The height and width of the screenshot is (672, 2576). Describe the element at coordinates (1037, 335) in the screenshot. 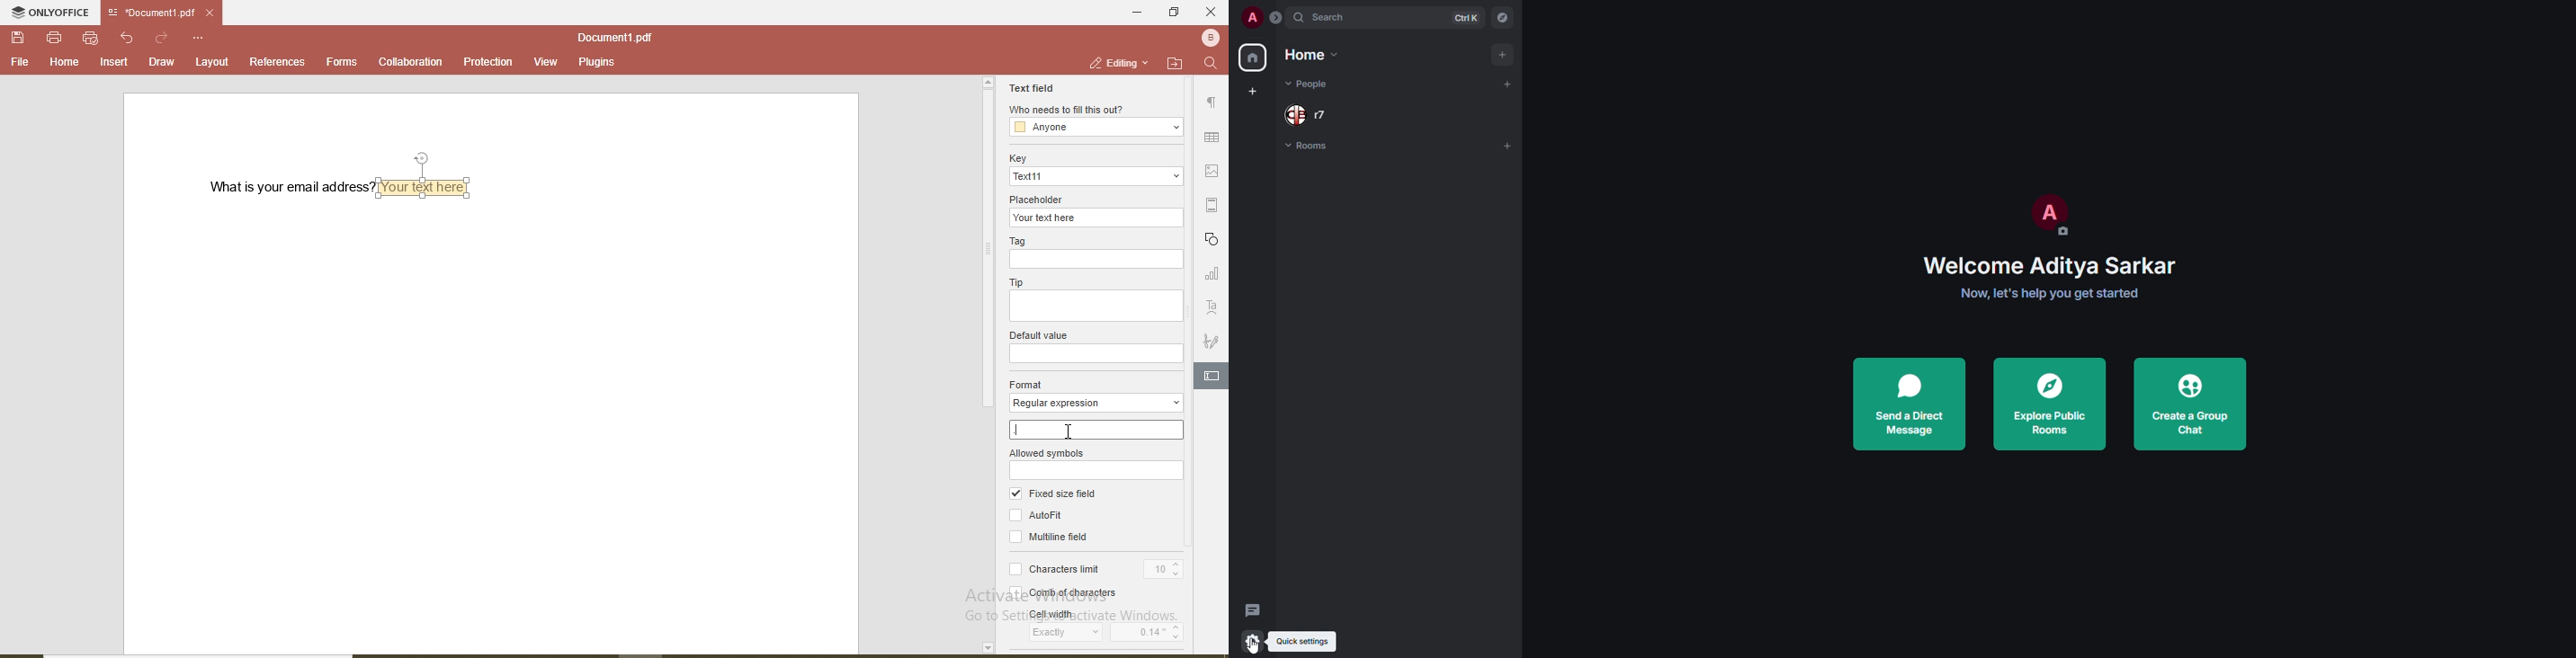

I see `default value` at that location.